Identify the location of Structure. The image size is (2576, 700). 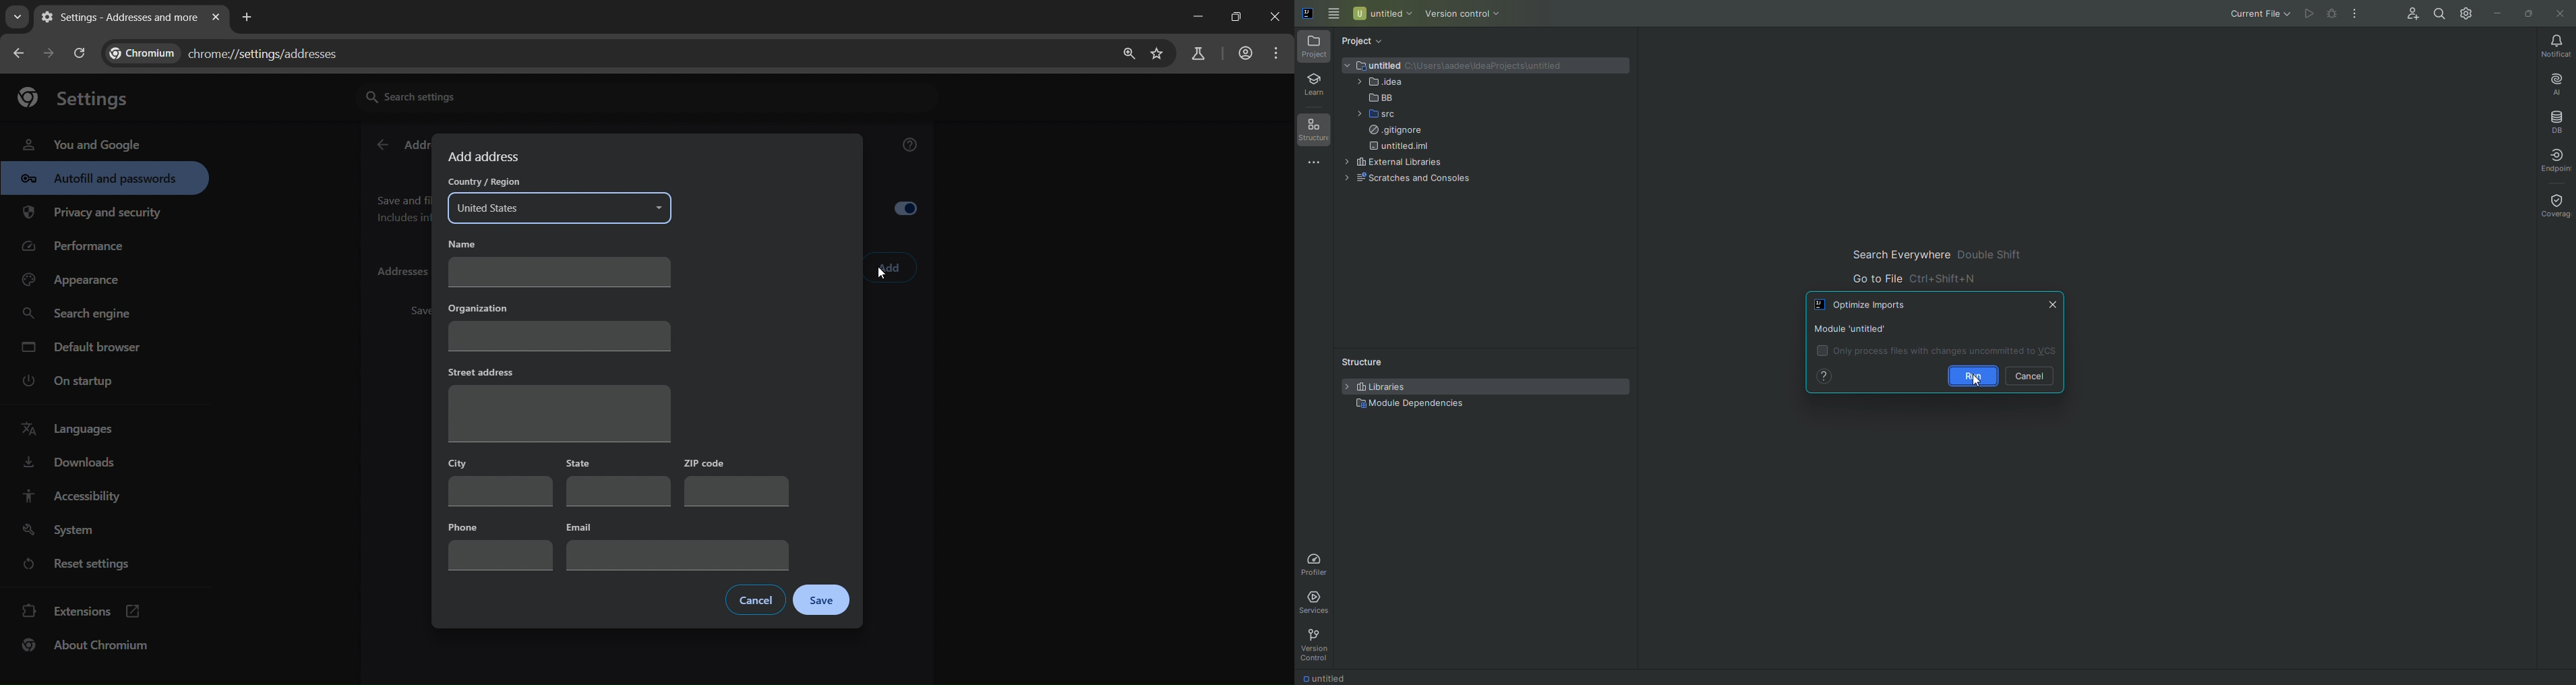
(1358, 360).